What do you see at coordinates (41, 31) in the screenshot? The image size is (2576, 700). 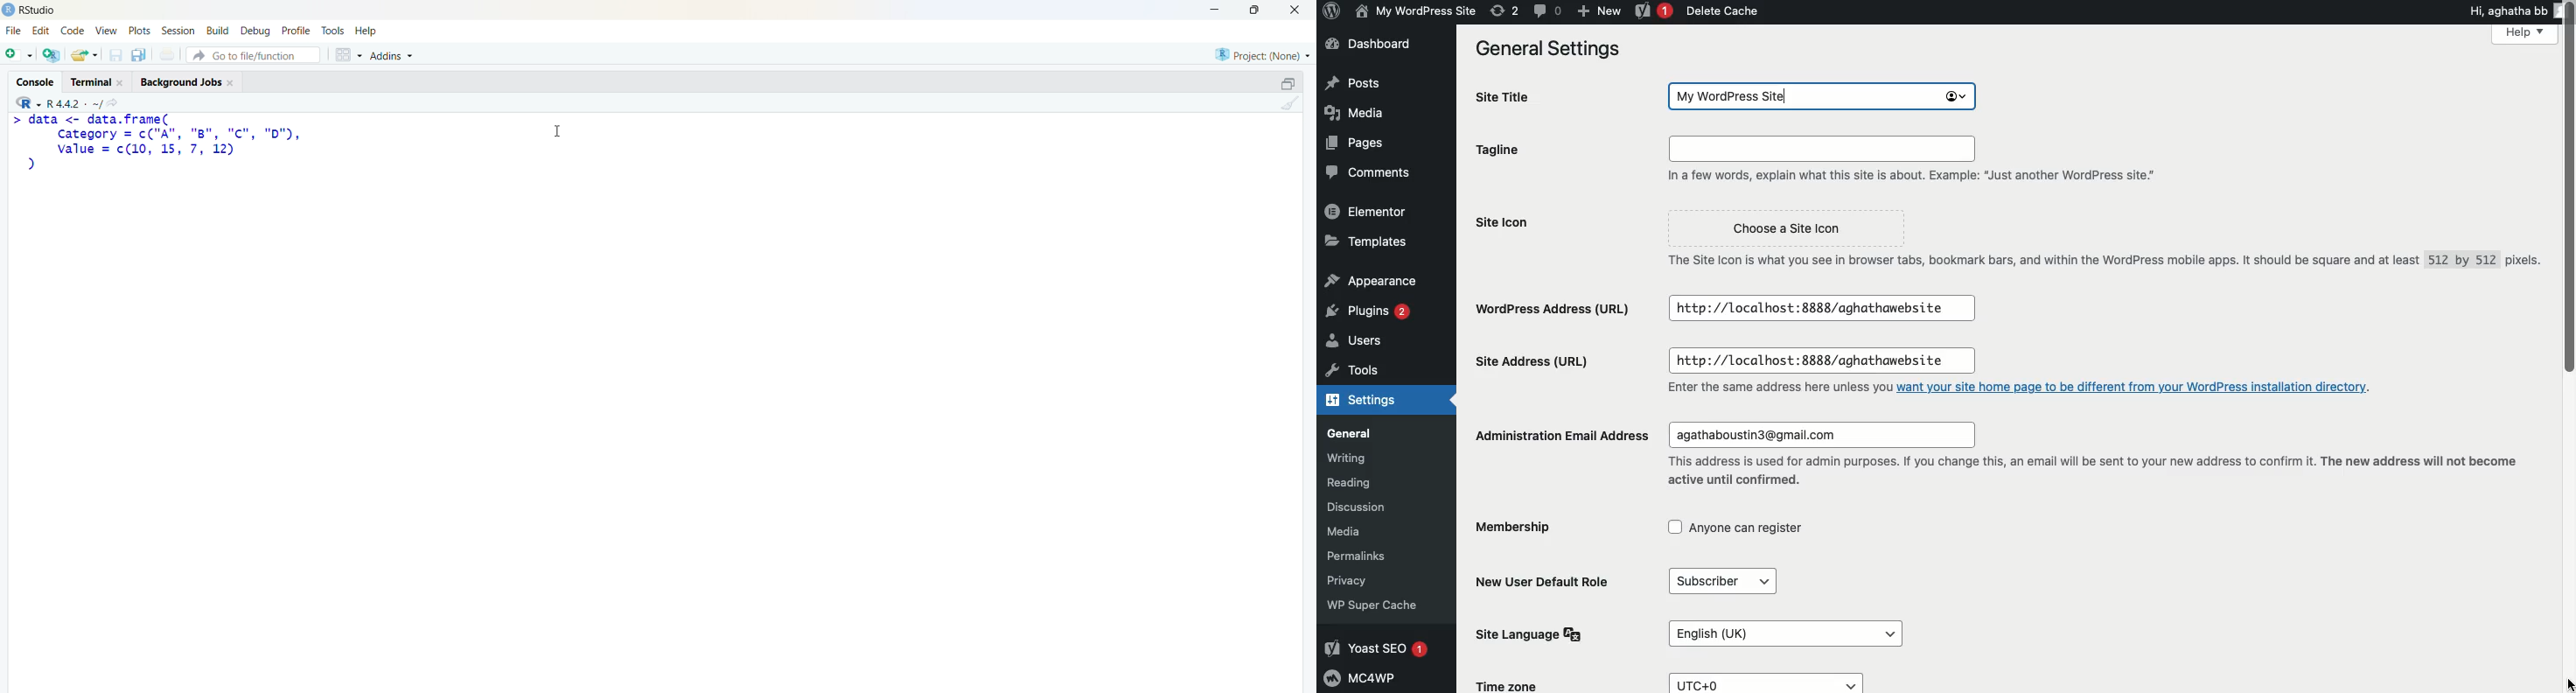 I see `edit` at bounding box center [41, 31].